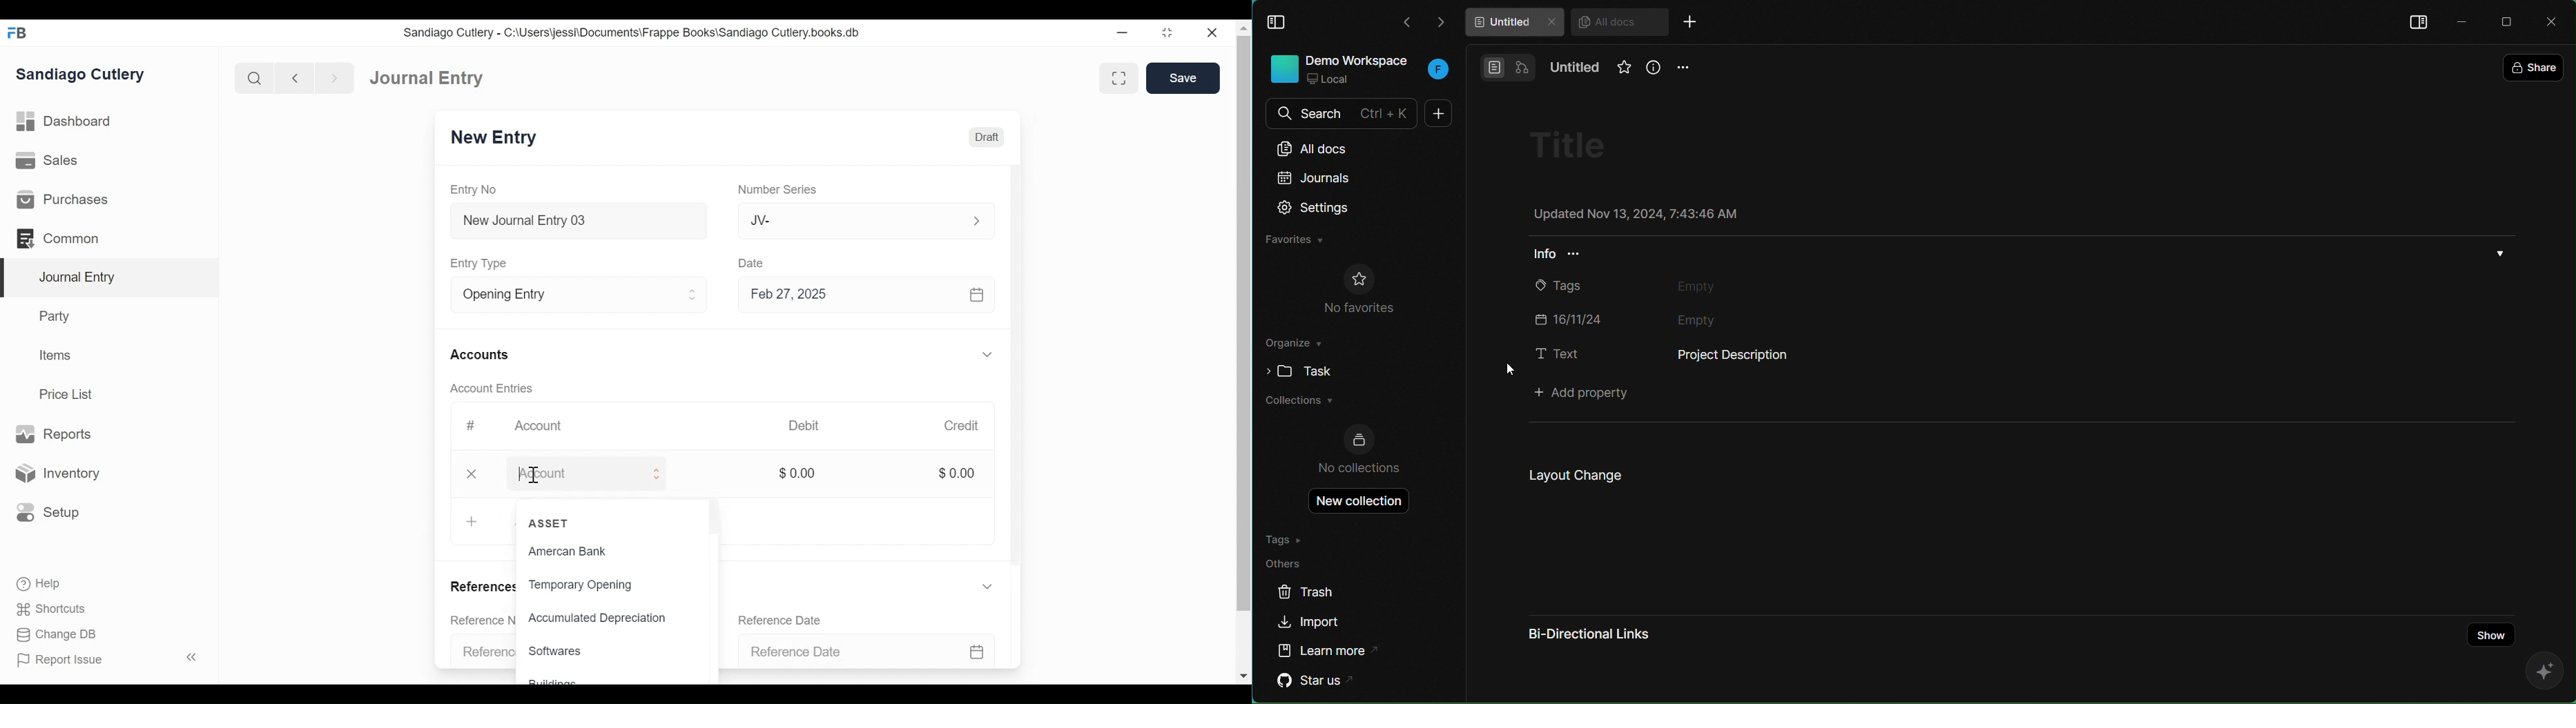 This screenshot has height=728, width=2576. Describe the element at coordinates (1327, 147) in the screenshot. I see `all docs ` at that location.